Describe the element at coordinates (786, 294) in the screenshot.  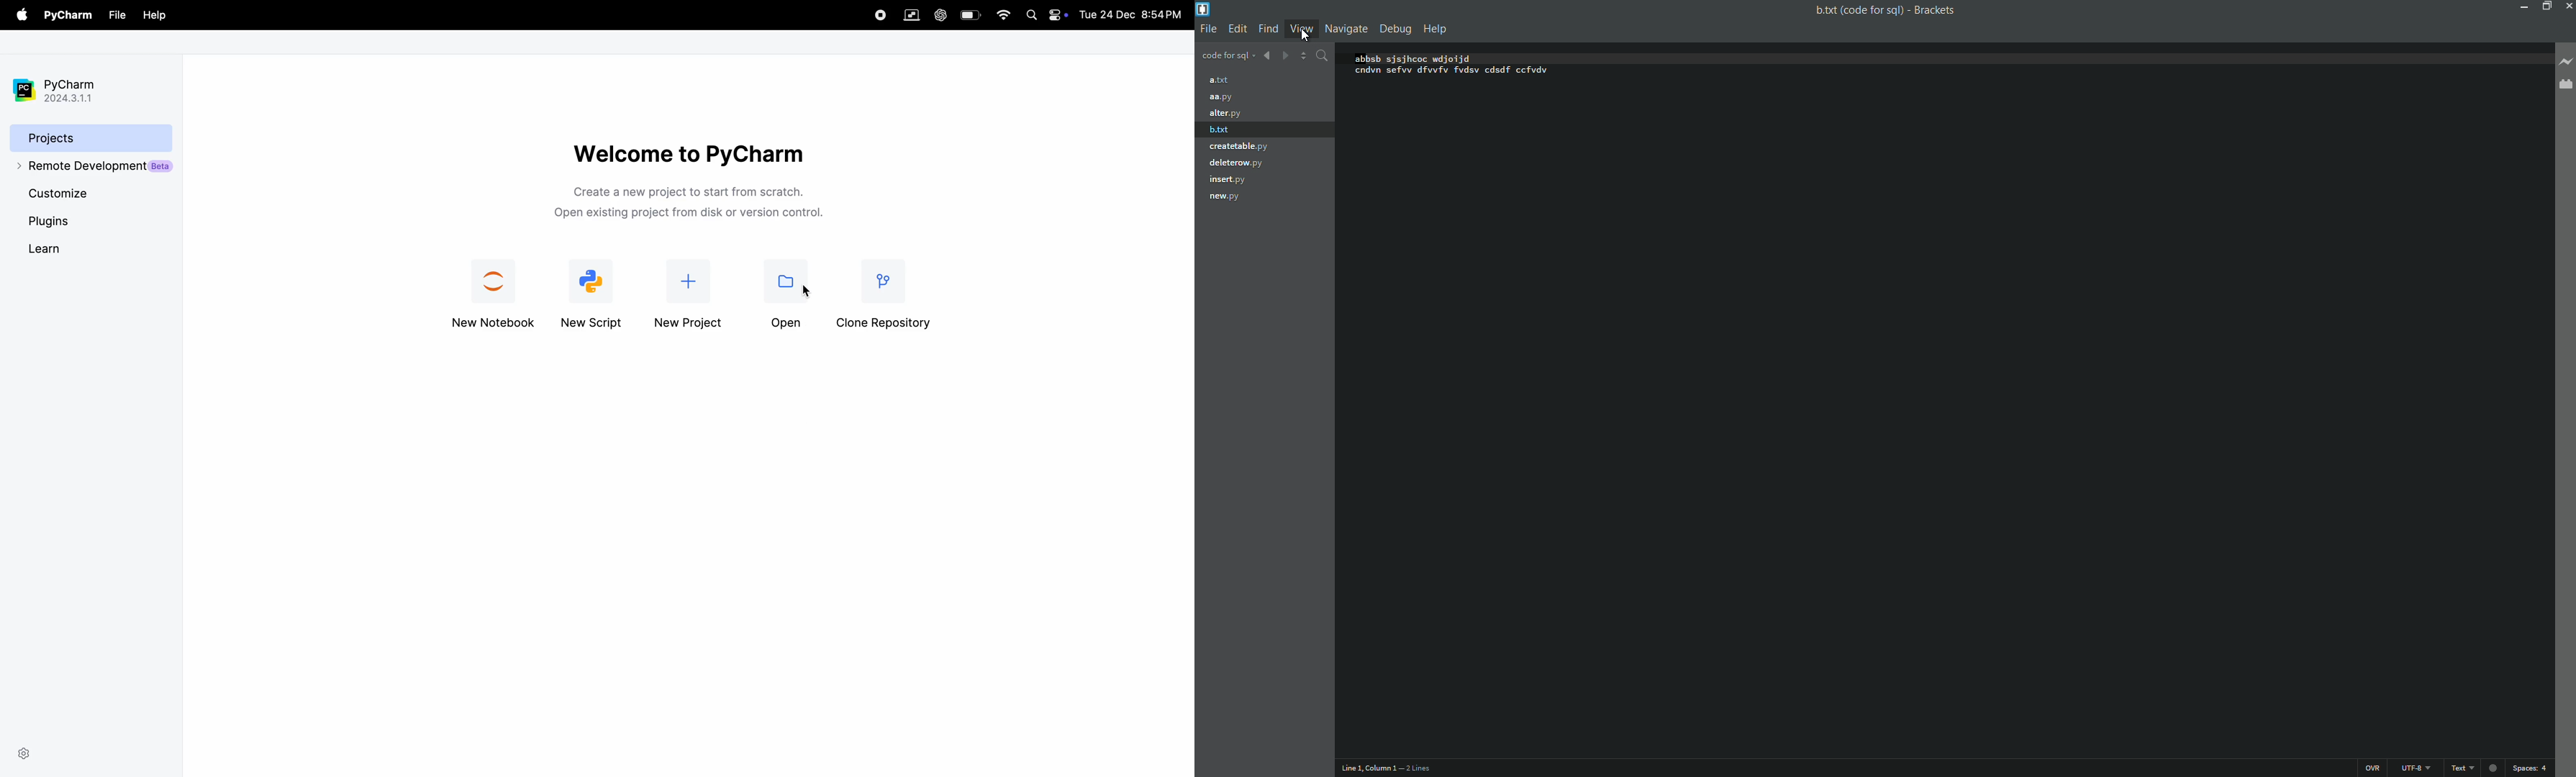
I see `open` at that location.